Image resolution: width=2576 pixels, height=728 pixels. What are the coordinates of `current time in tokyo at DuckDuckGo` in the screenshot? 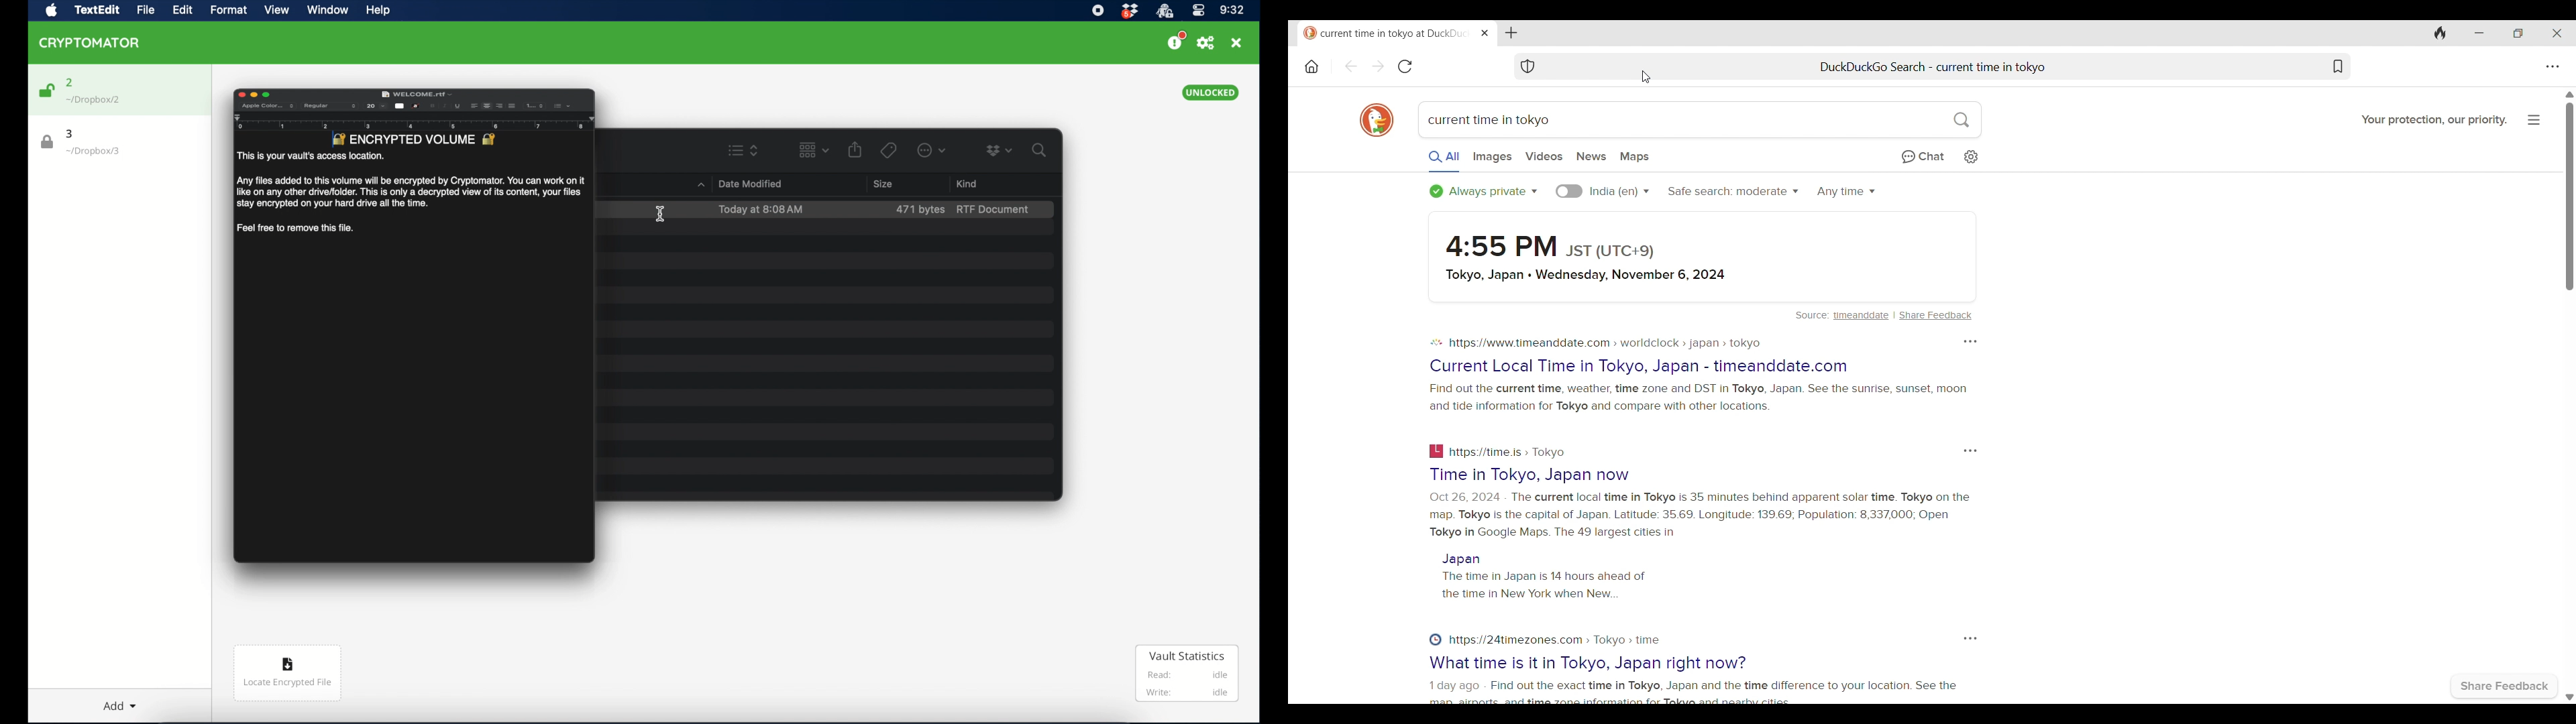 It's located at (1387, 35).